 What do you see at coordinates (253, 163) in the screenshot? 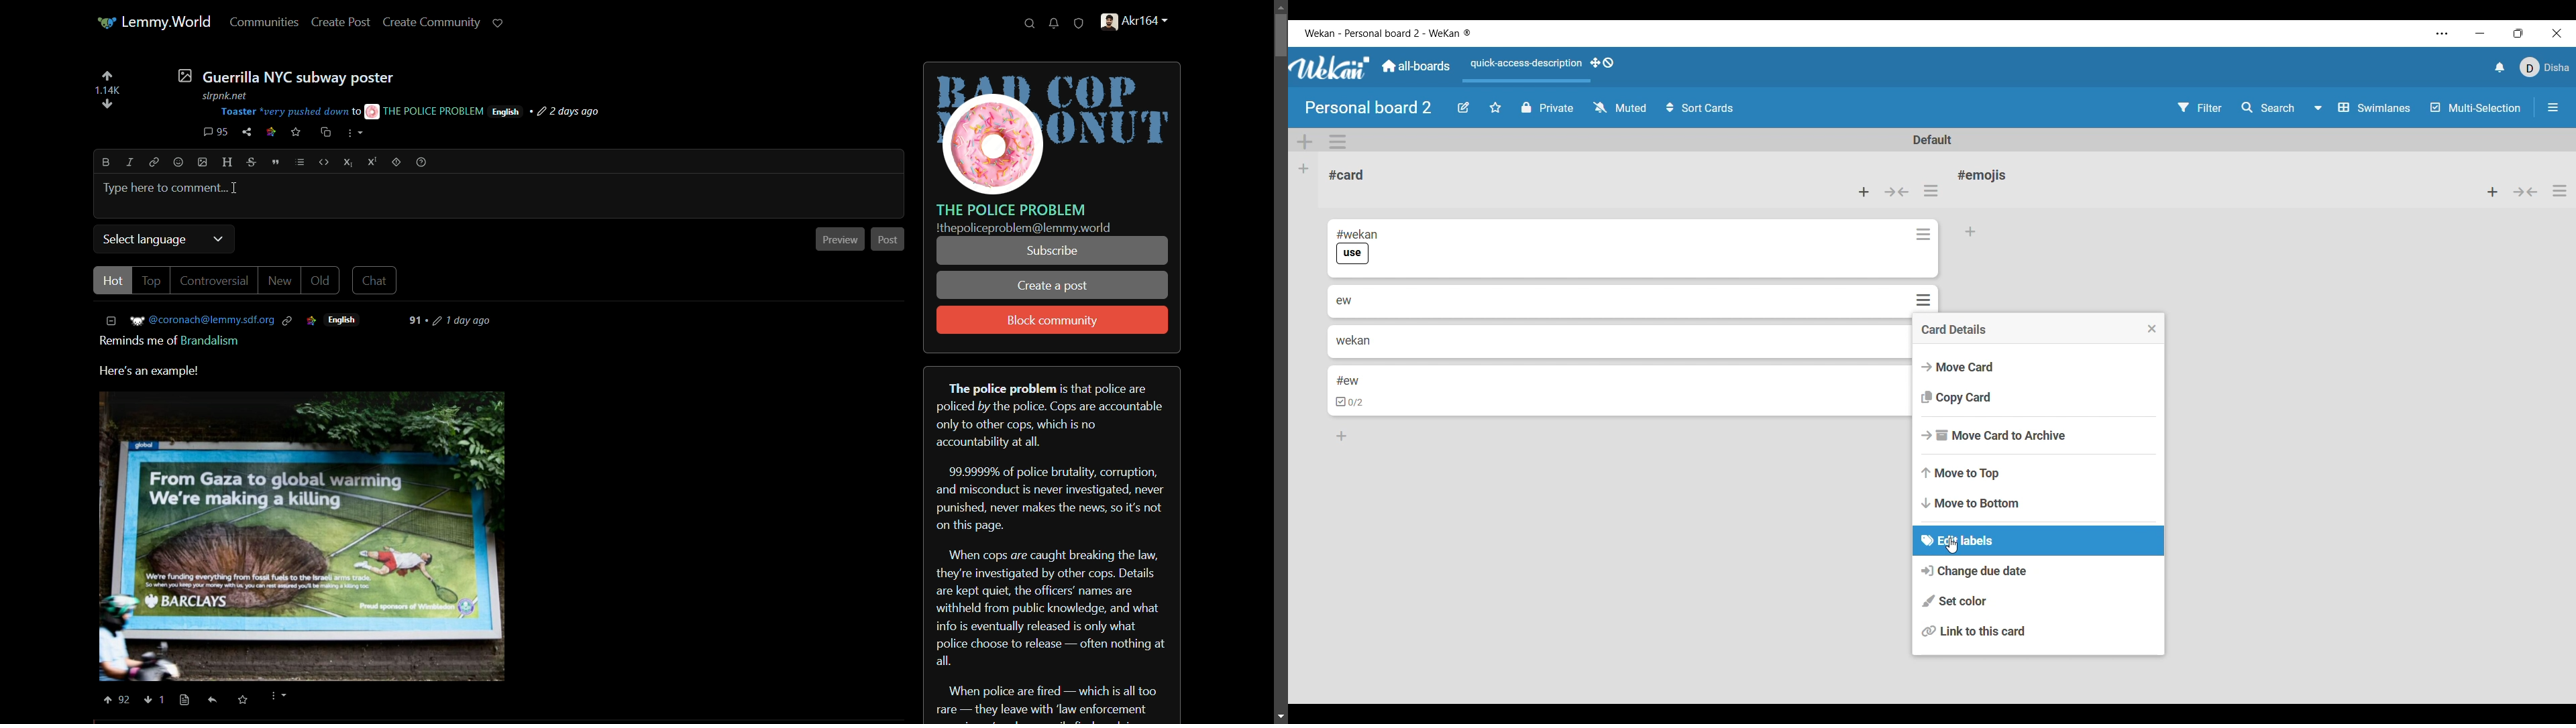
I see `strikethrough` at bounding box center [253, 163].